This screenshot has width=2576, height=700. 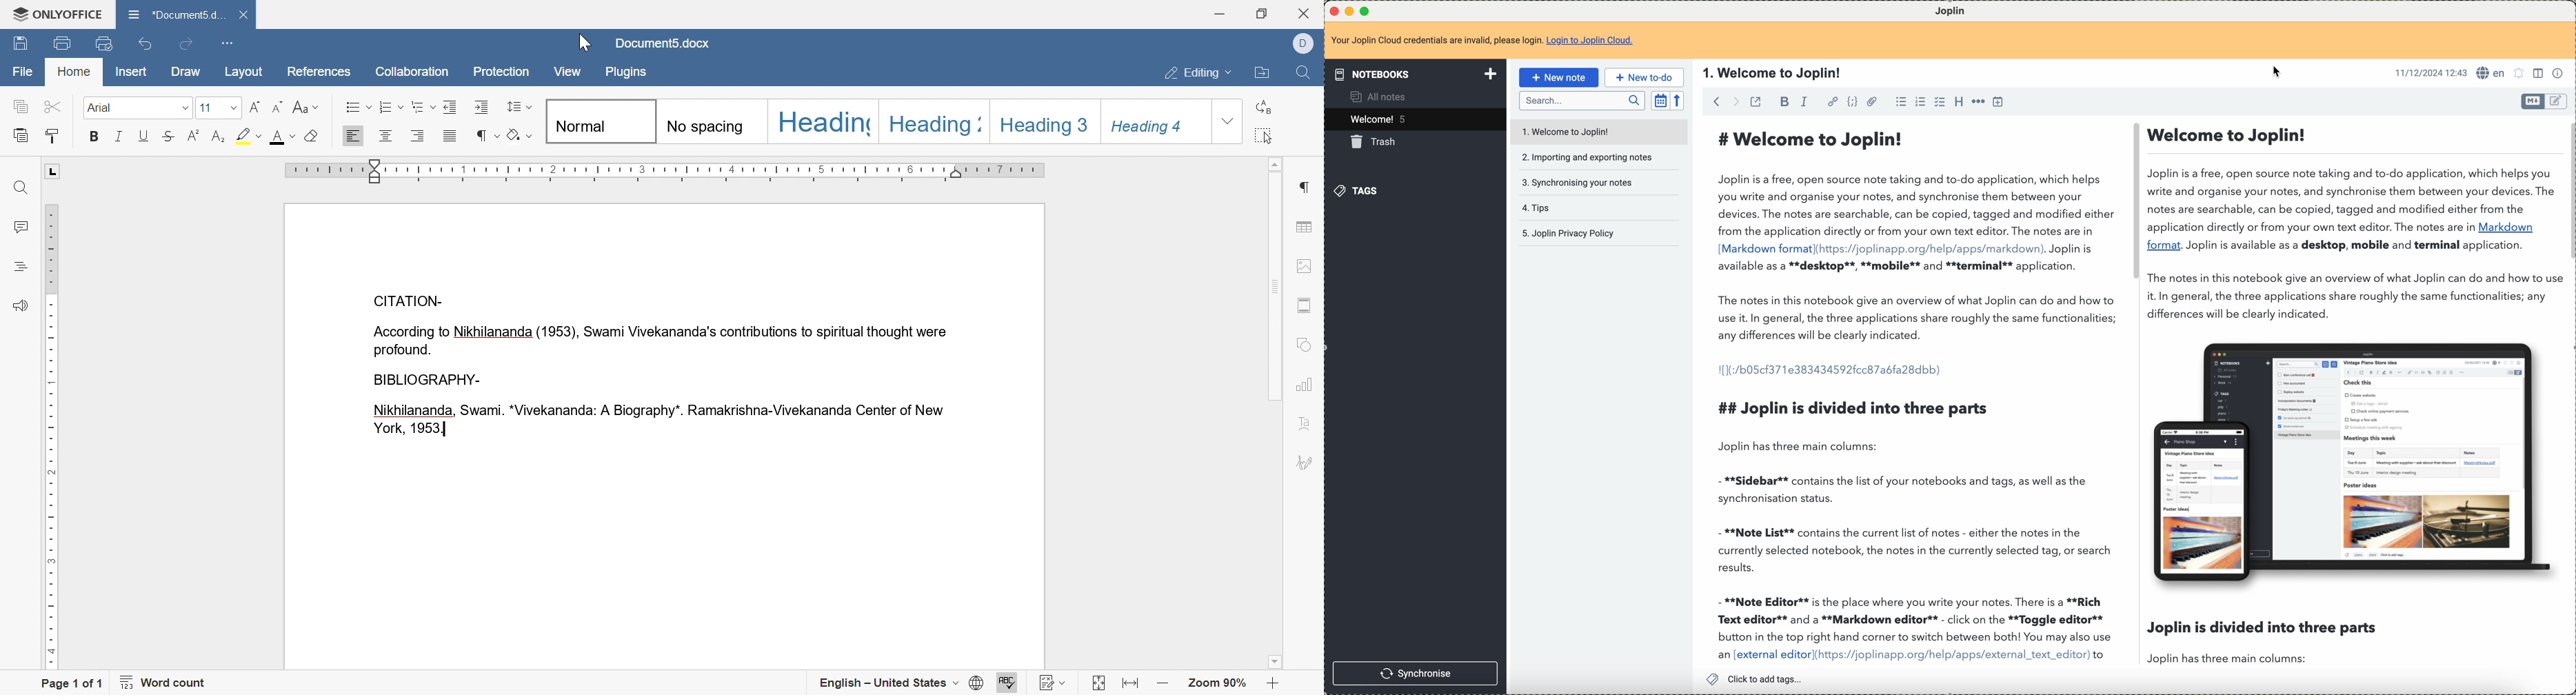 What do you see at coordinates (2000, 102) in the screenshot?
I see `insert time` at bounding box center [2000, 102].